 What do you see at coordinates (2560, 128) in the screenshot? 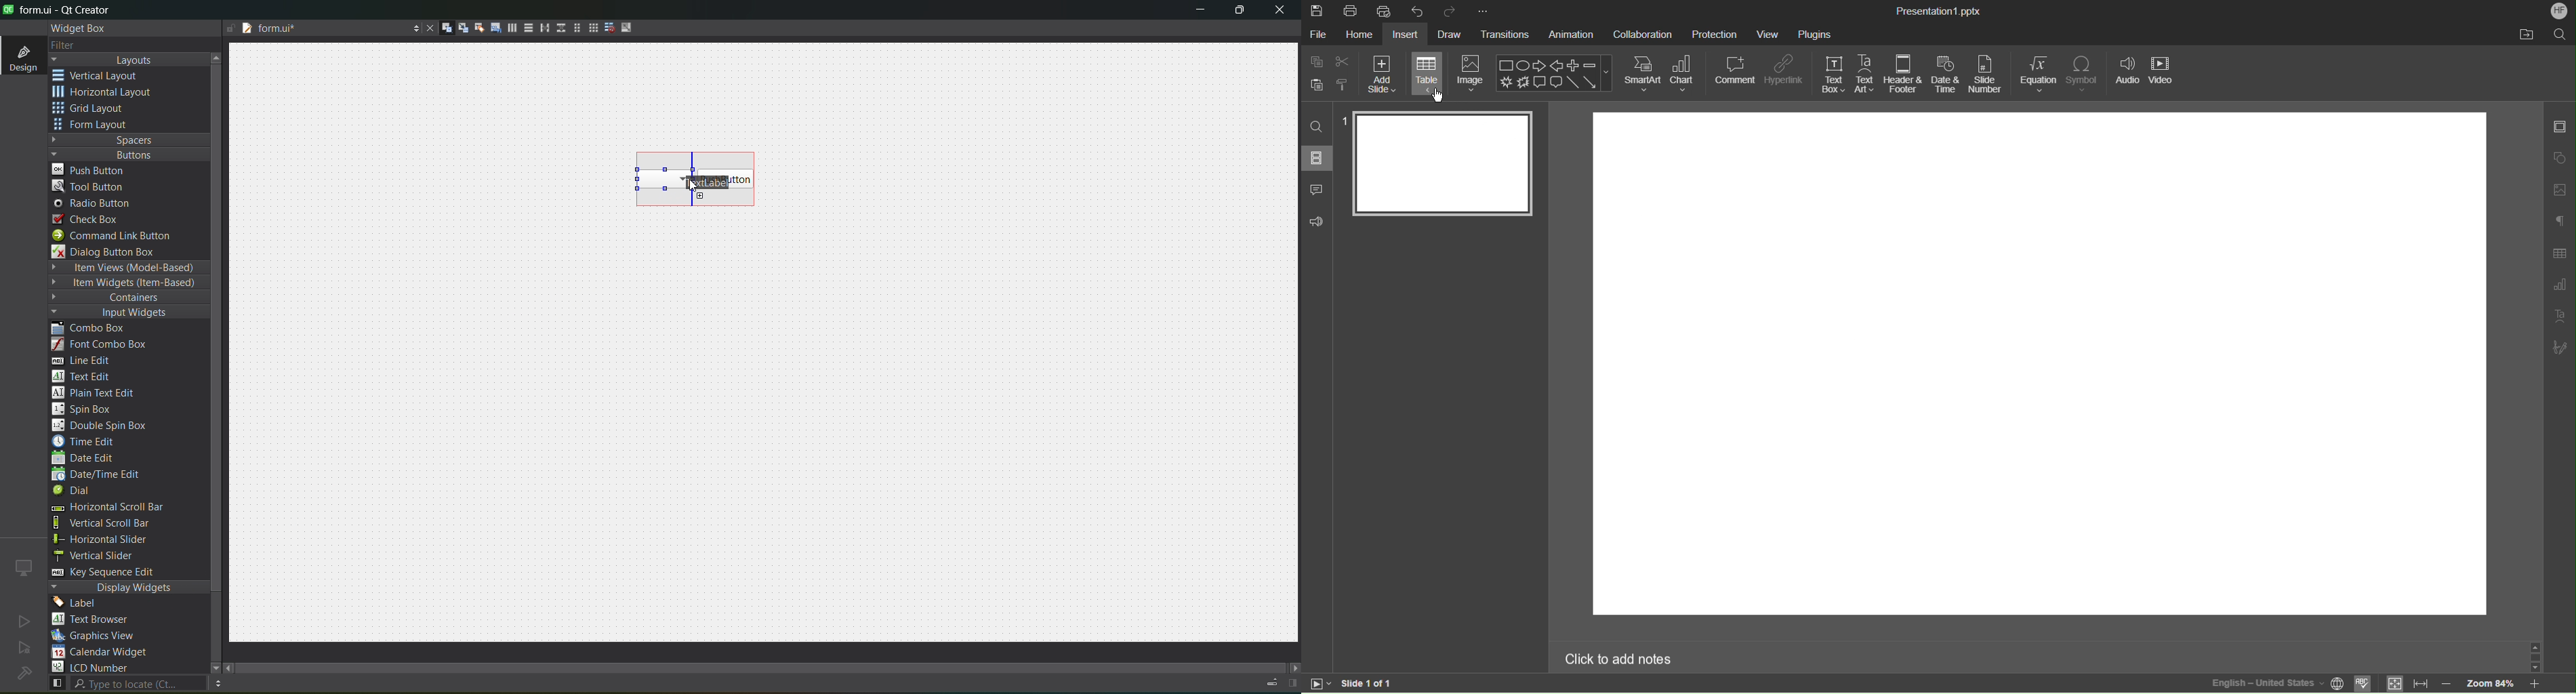
I see `Slide Settings` at bounding box center [2560, 128].